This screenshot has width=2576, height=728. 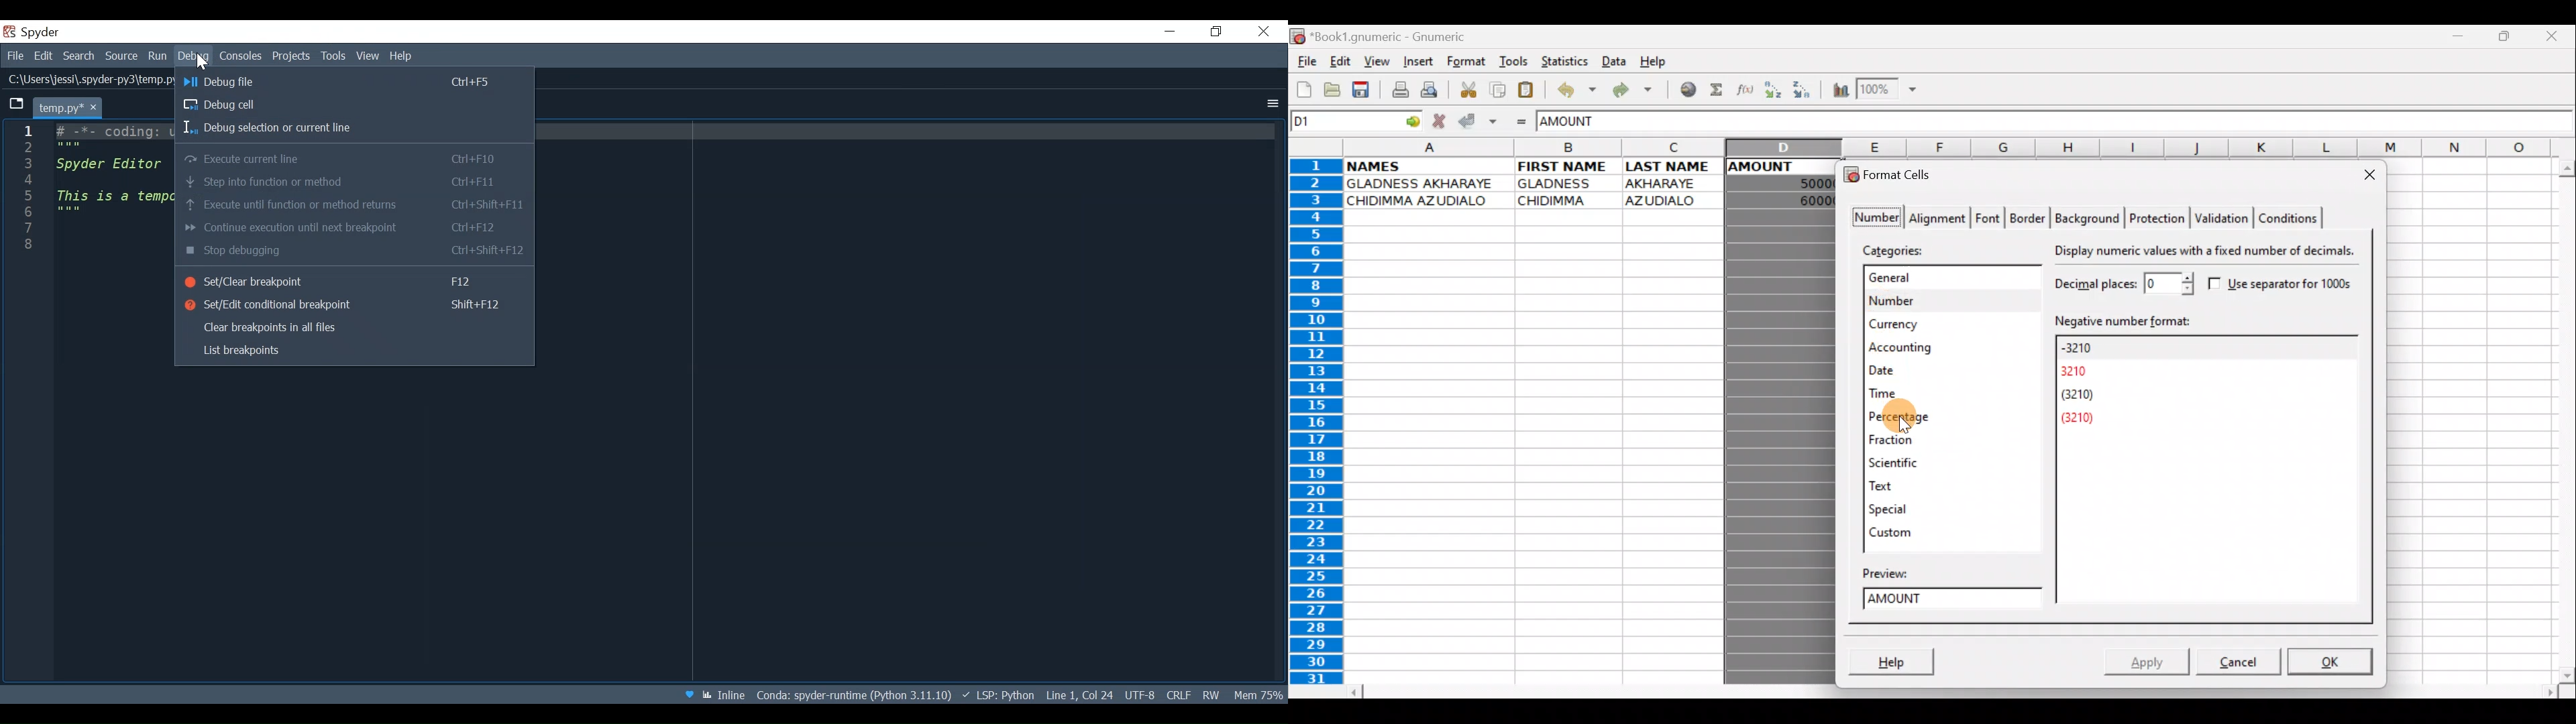 I want to click on Insert Chart, so click(x=1835, y=90).